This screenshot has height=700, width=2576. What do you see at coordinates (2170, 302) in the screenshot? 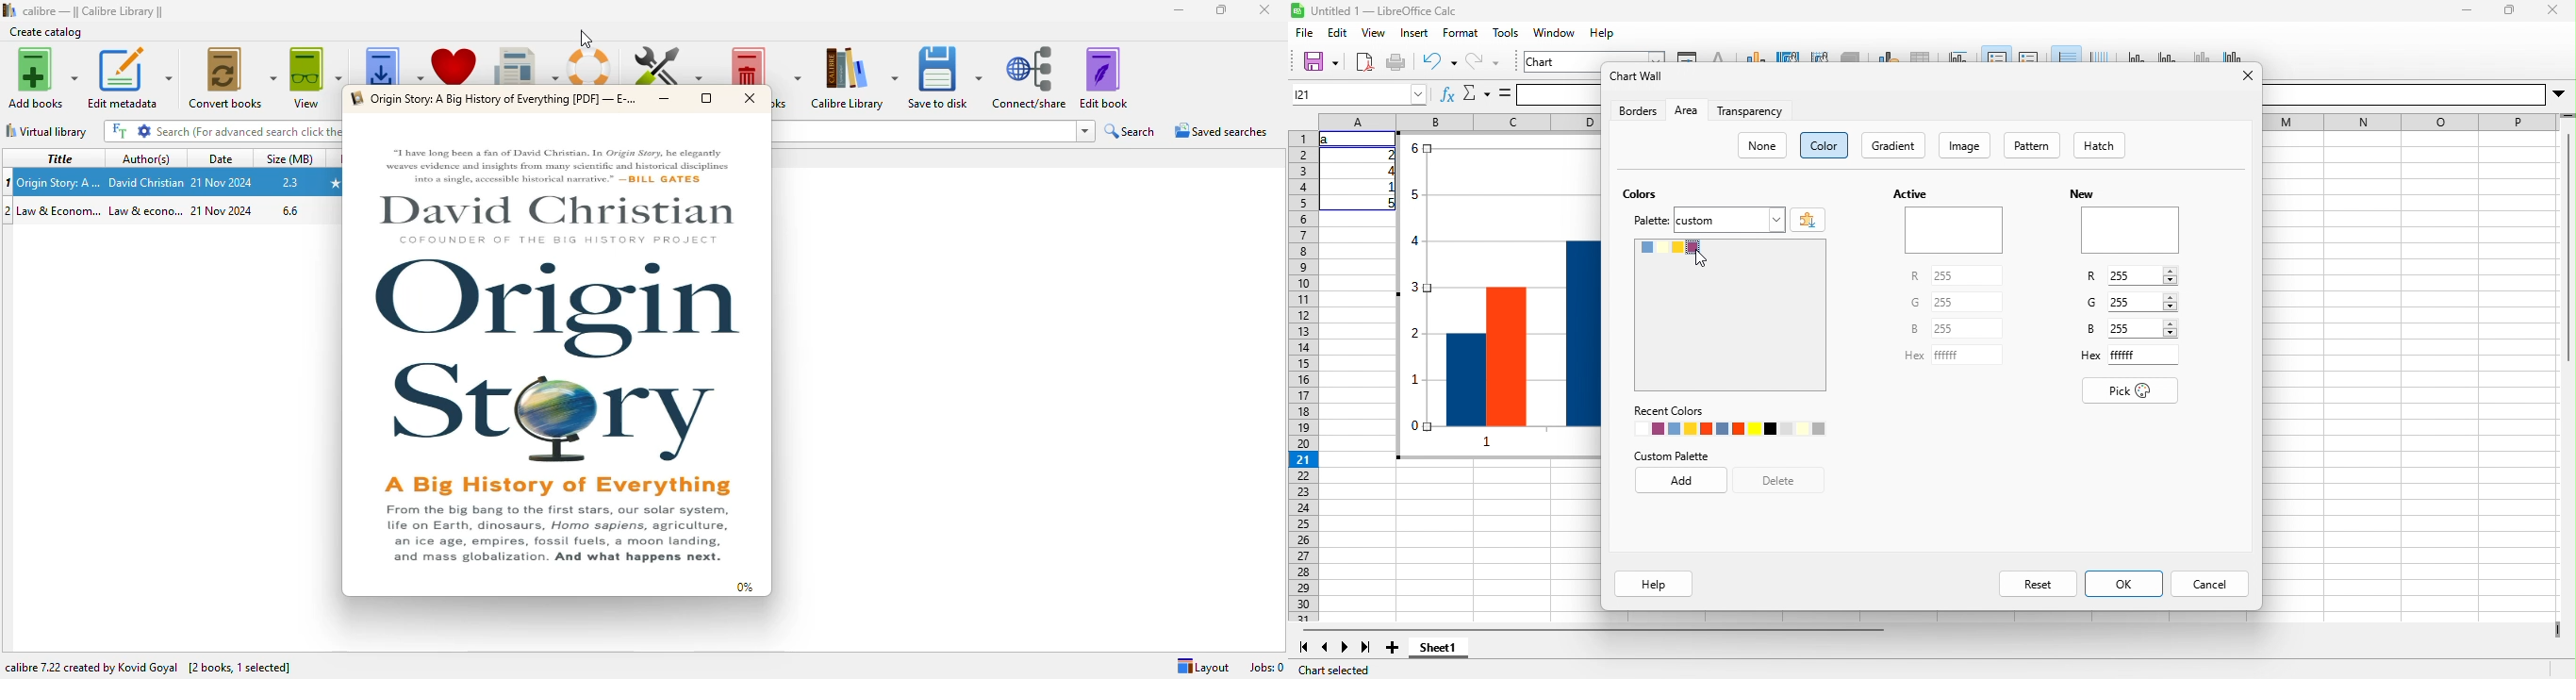
I see `Increase/Decrease G value` at bounding box center [2170, 302].